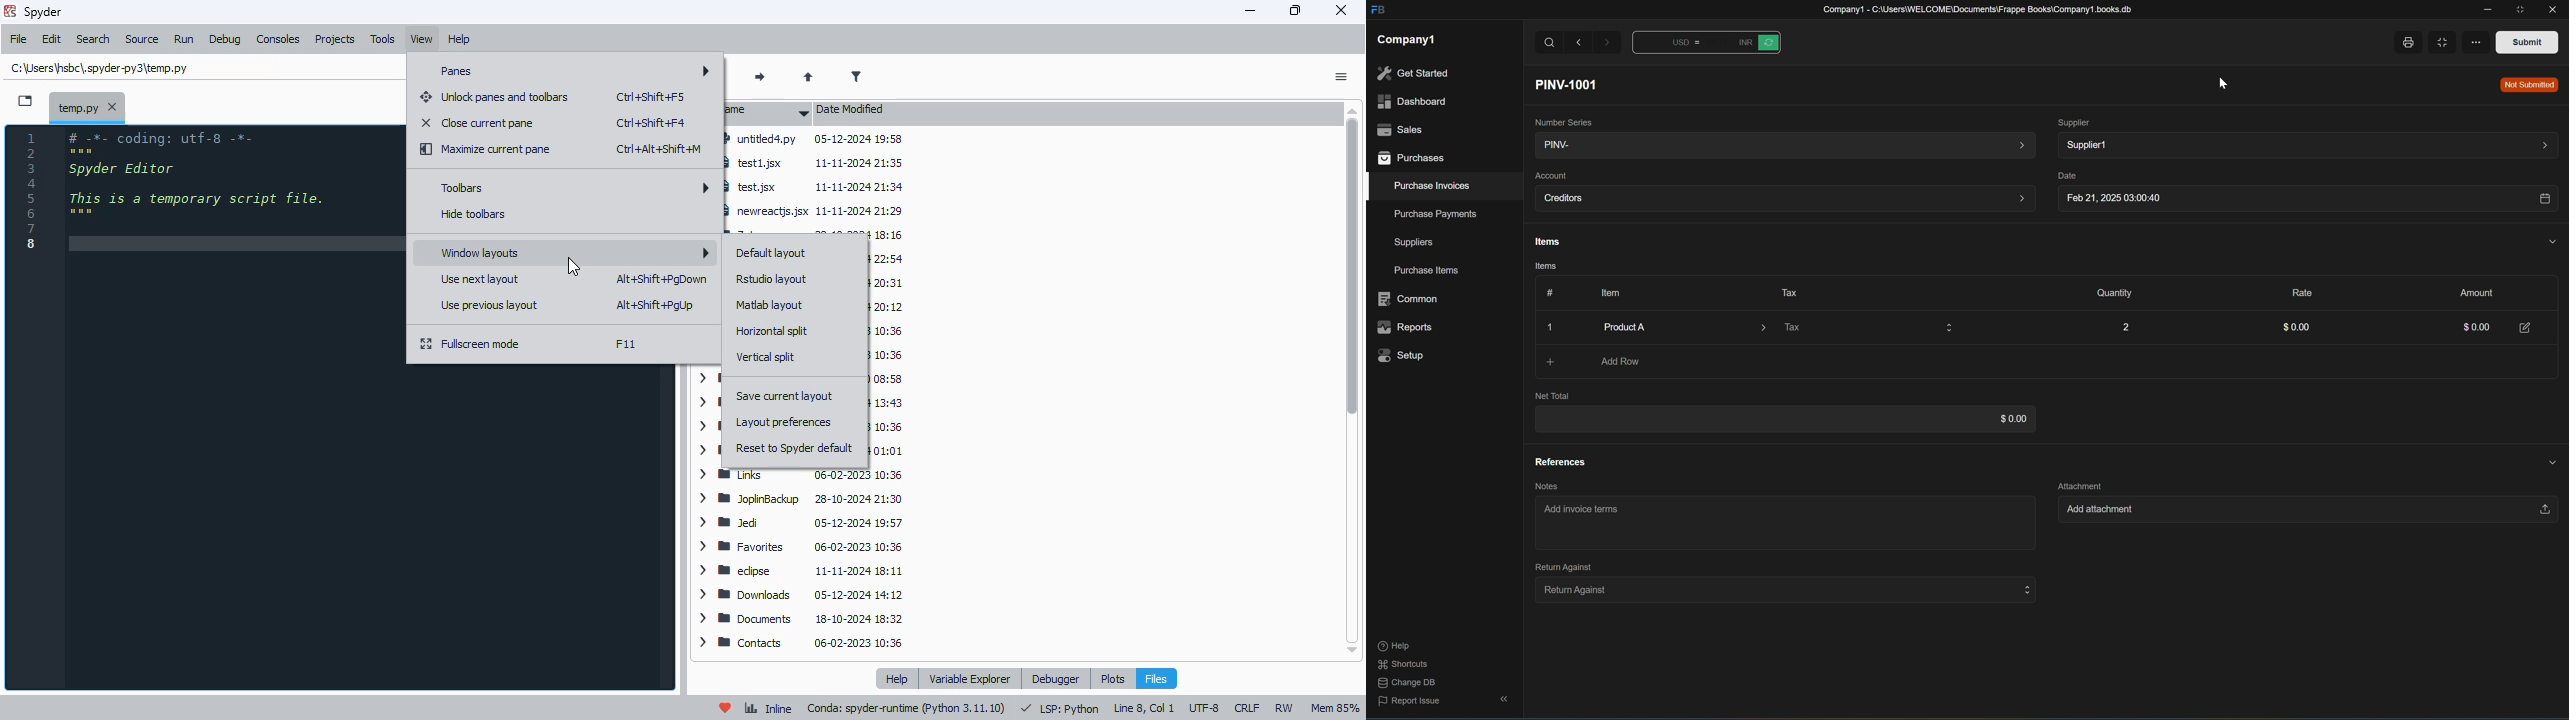  What do you see at coordinates (1337, 708) in the screenshot?
I see `Mem 85%` at bounding box center [1337, 708].